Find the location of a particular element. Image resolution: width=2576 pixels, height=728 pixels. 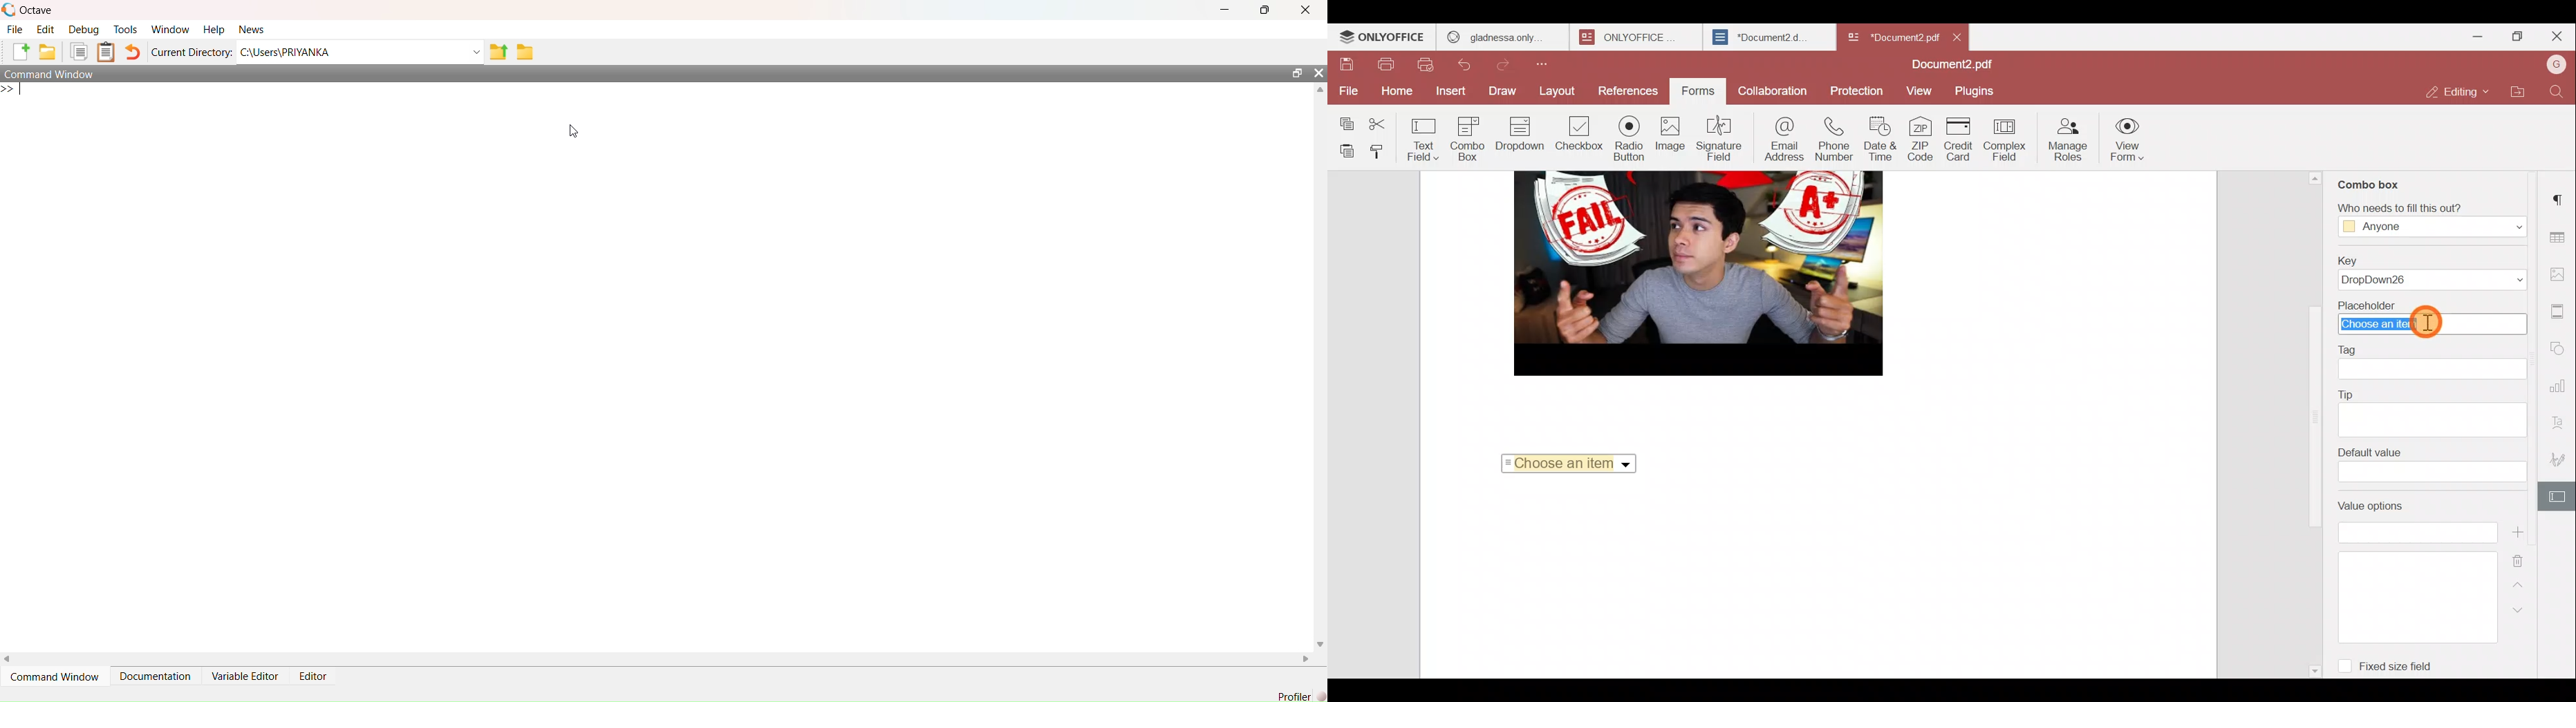

C:\Users\PRIYANKA is located at coordinates (352, 53).